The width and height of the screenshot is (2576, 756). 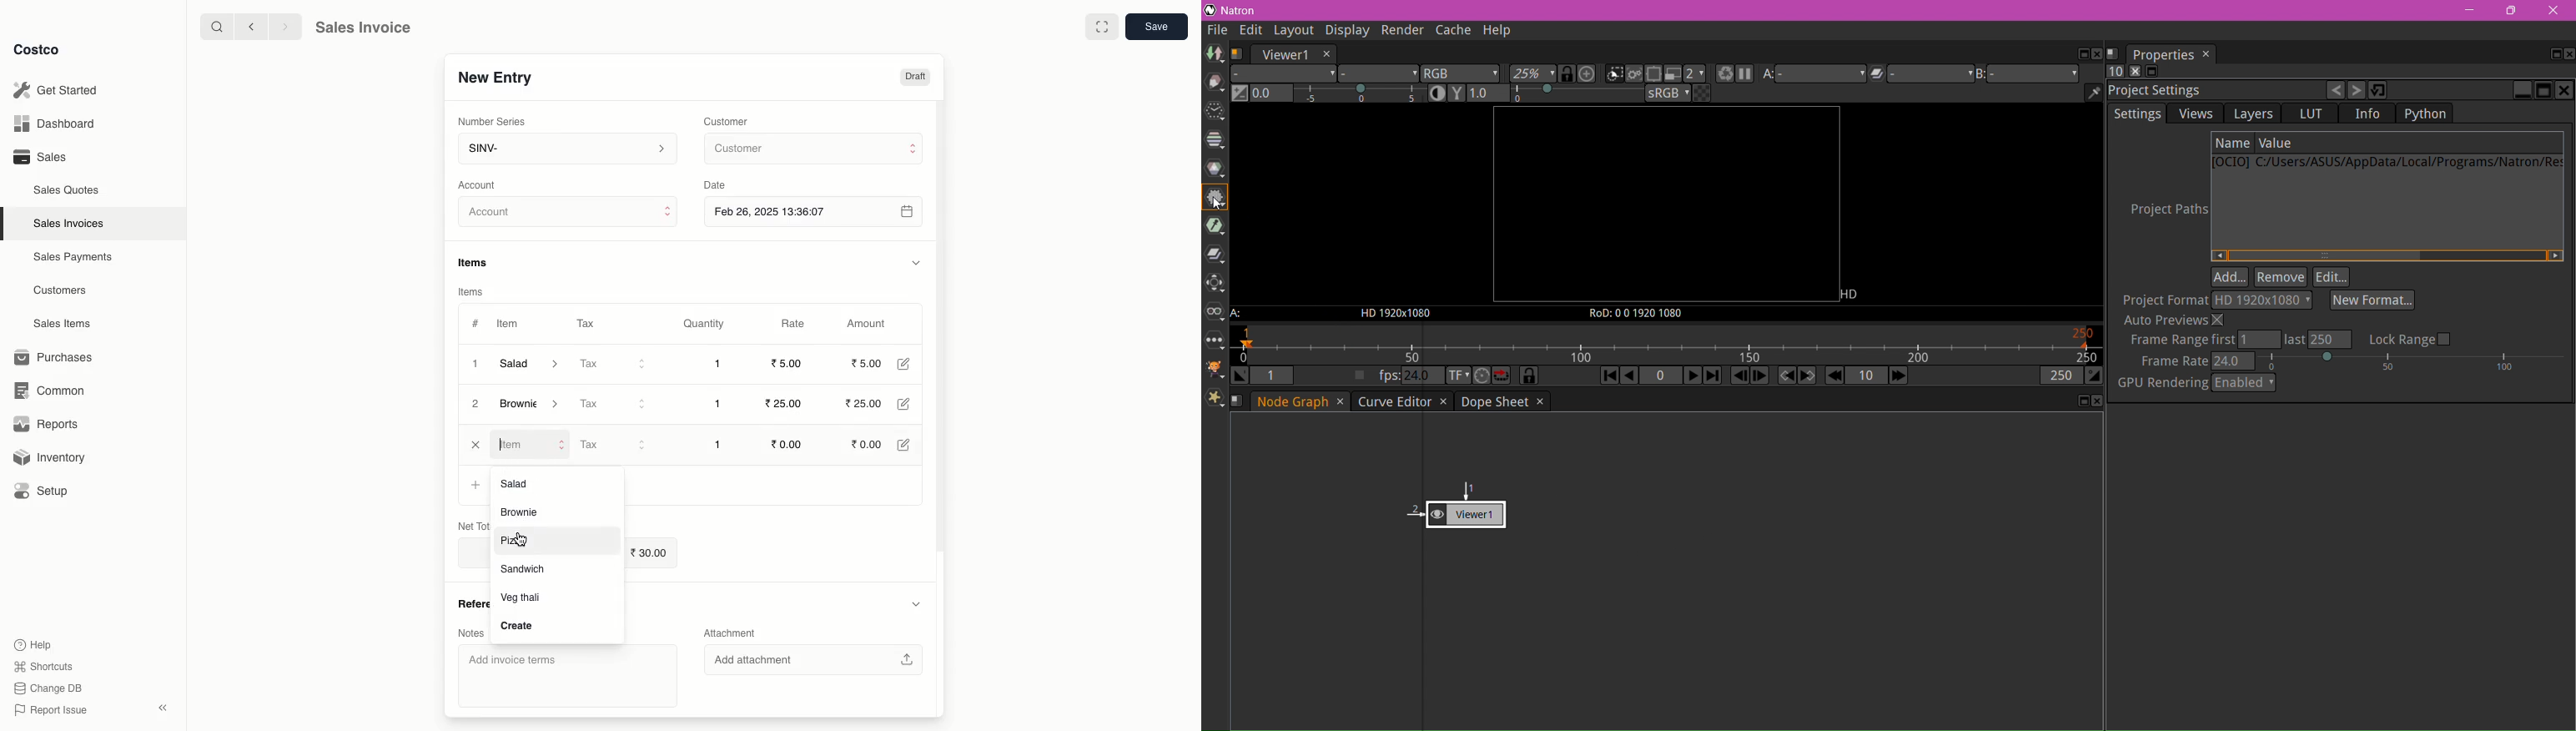 I want to click on 1, so click(x=474, y=363).